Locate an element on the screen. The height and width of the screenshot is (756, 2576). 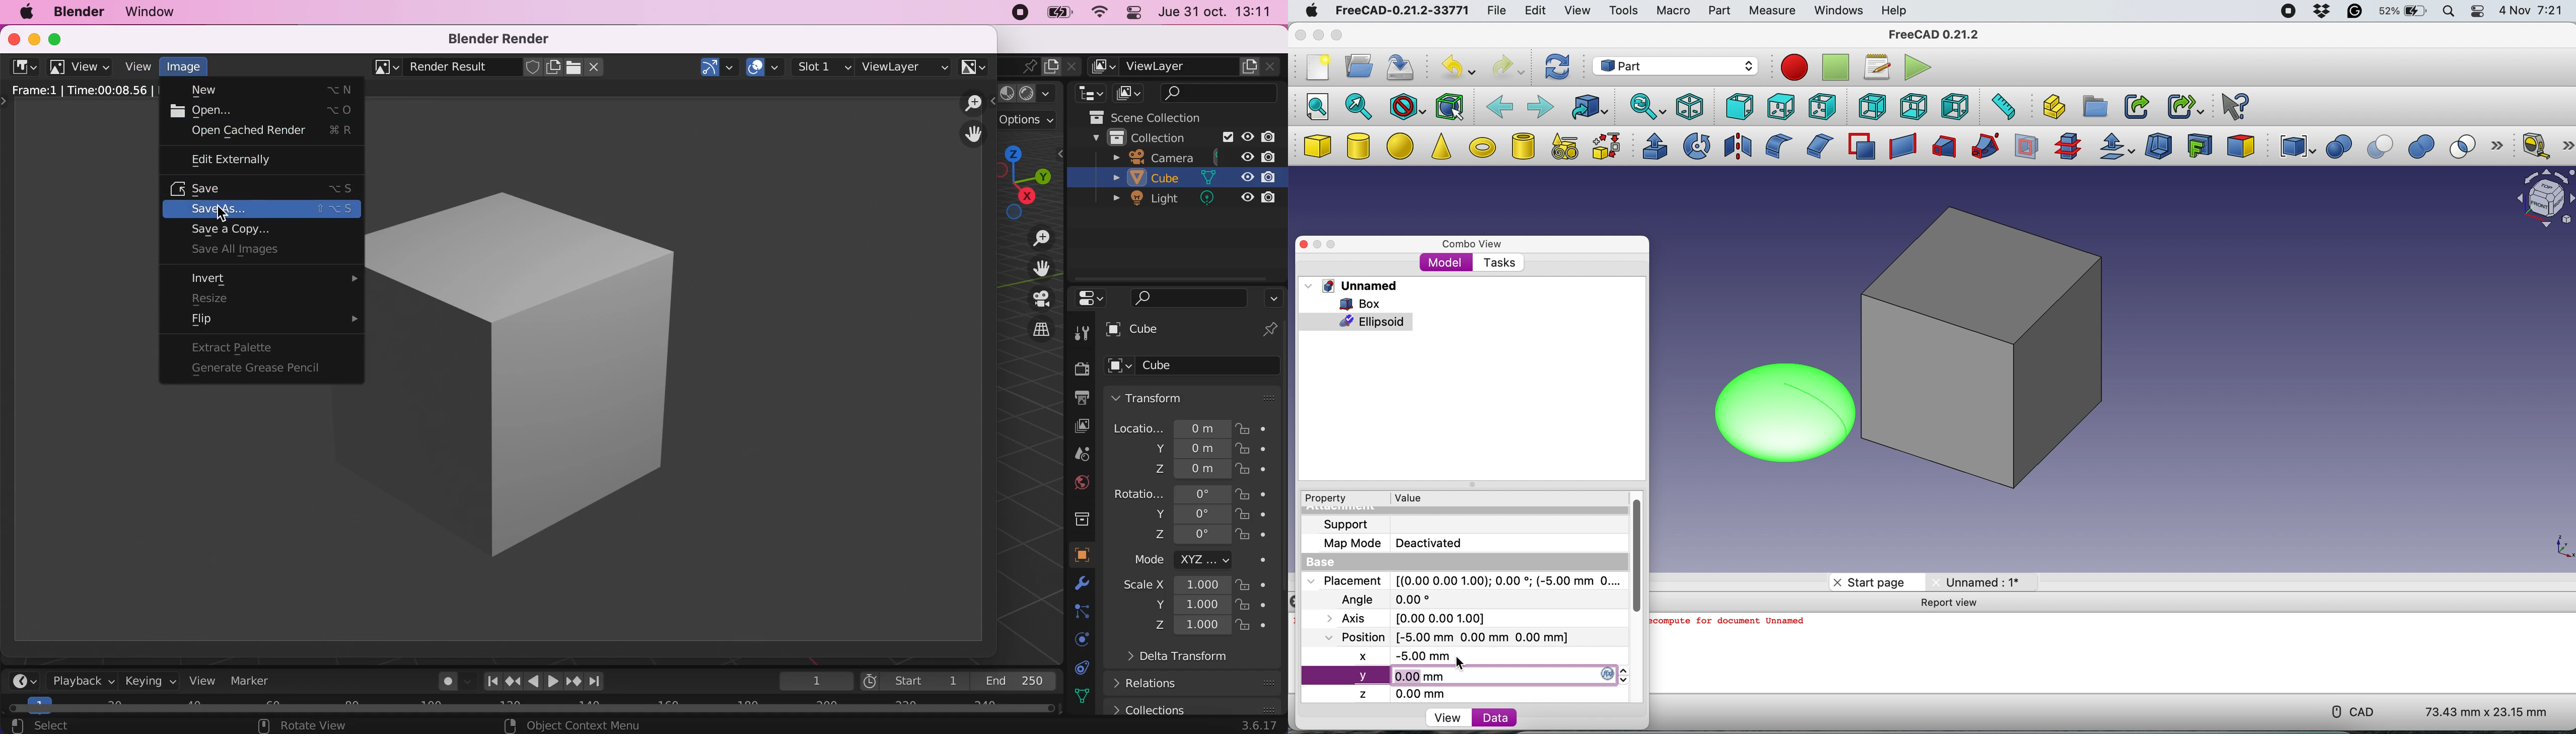
extrude is located at coordinates (1652, 146).